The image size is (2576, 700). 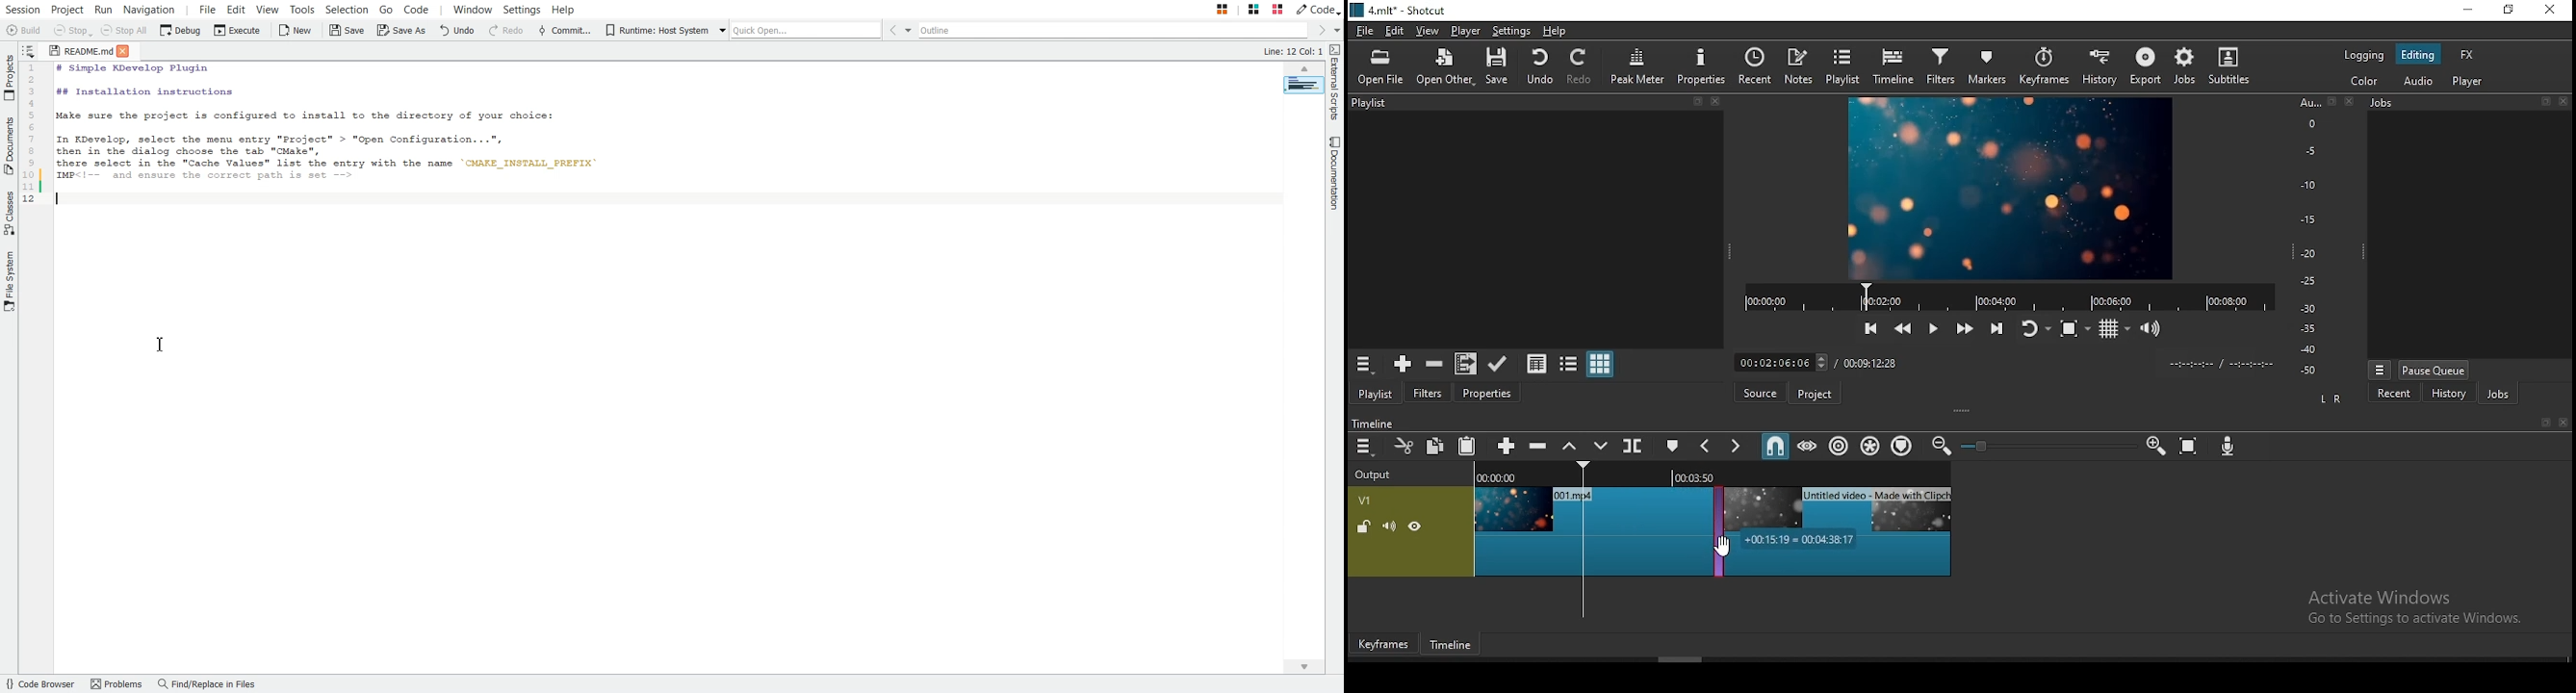 What do you see at coordinates (1585, 529) in the screenshot?
I see `video clip` at bounding box center [1585, 529].